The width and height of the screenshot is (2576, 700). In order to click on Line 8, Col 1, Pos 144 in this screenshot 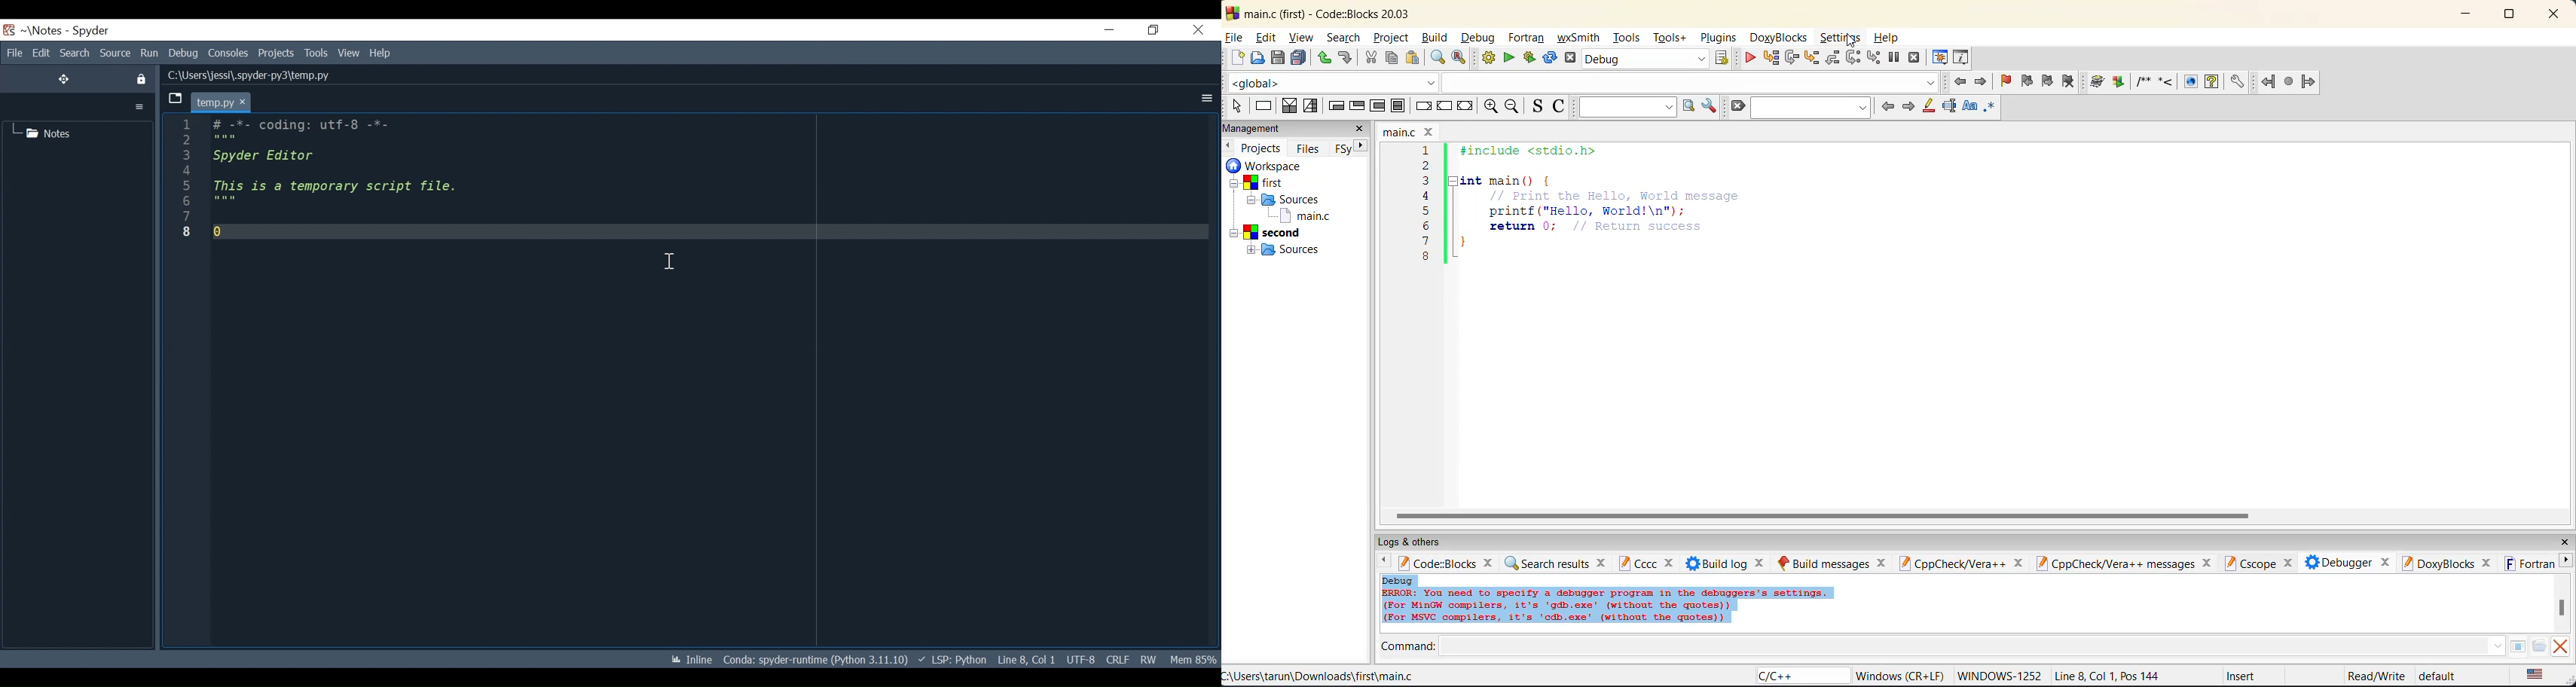, I will do `click(2110, 675)`.